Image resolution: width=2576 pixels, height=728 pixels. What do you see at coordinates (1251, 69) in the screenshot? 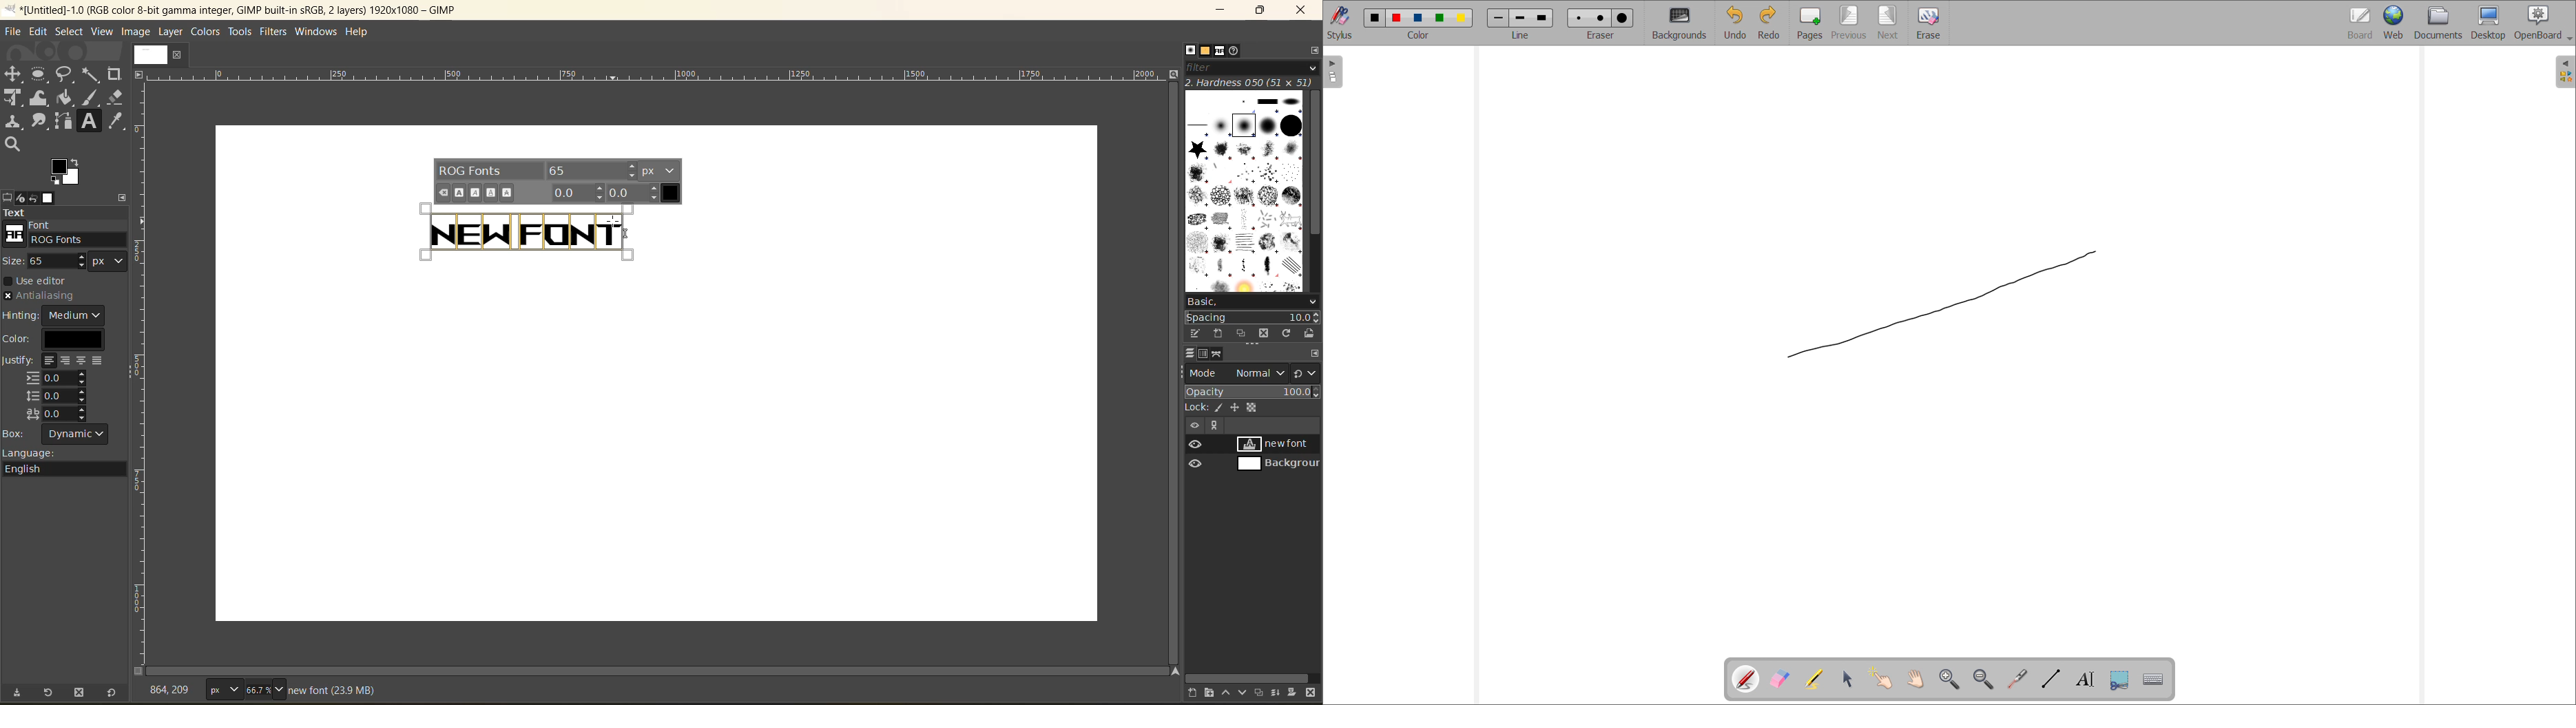
I see `filter` at bounding box center [1251, 69].